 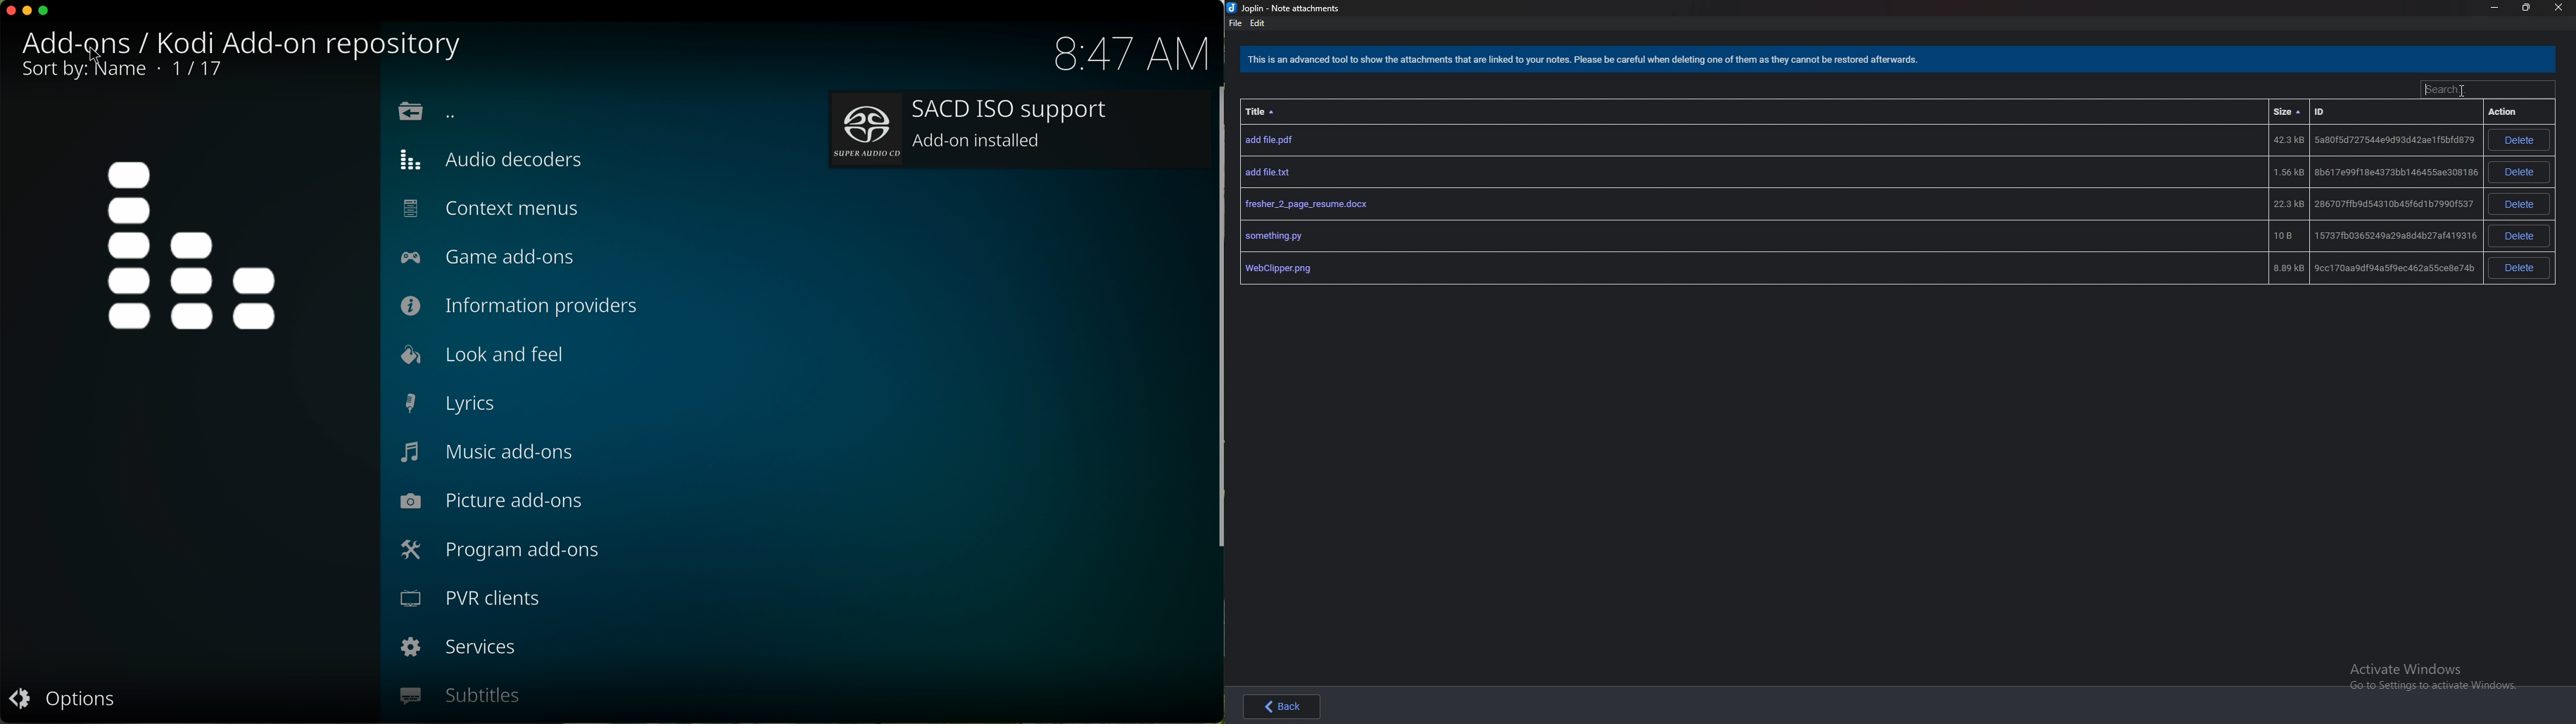 I want to click on subtitles, so click(x=461, y=696).